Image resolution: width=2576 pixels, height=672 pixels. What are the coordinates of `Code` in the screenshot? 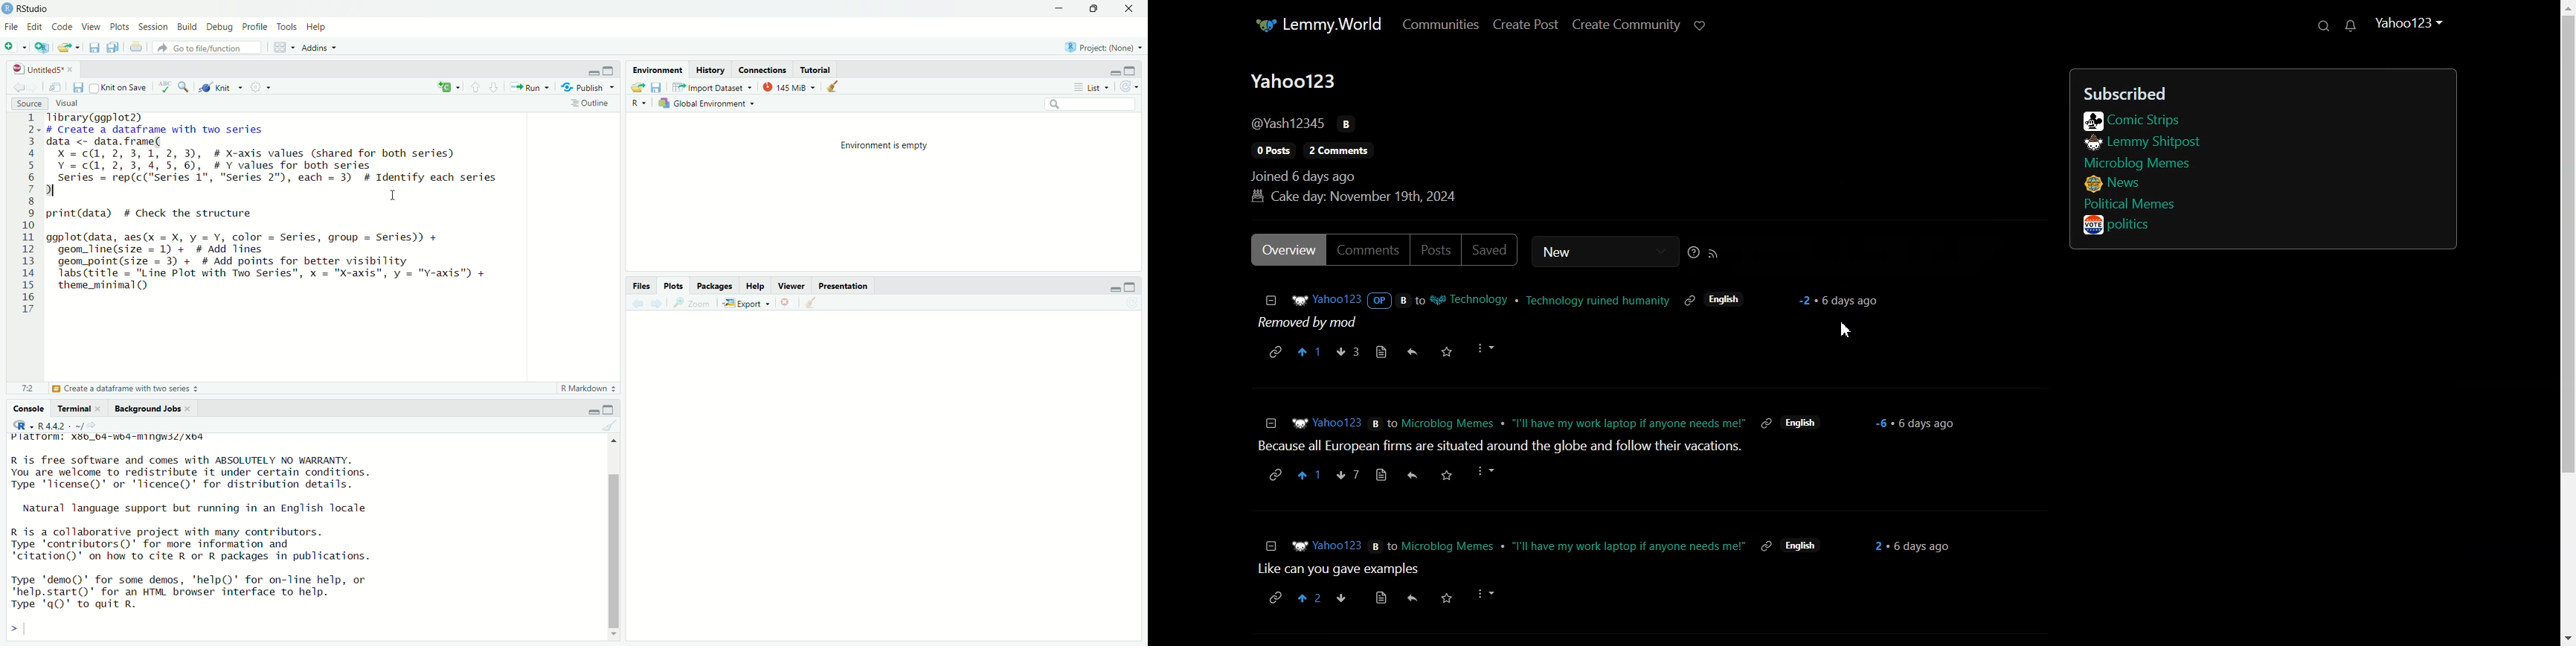 It's located at (61, 28).